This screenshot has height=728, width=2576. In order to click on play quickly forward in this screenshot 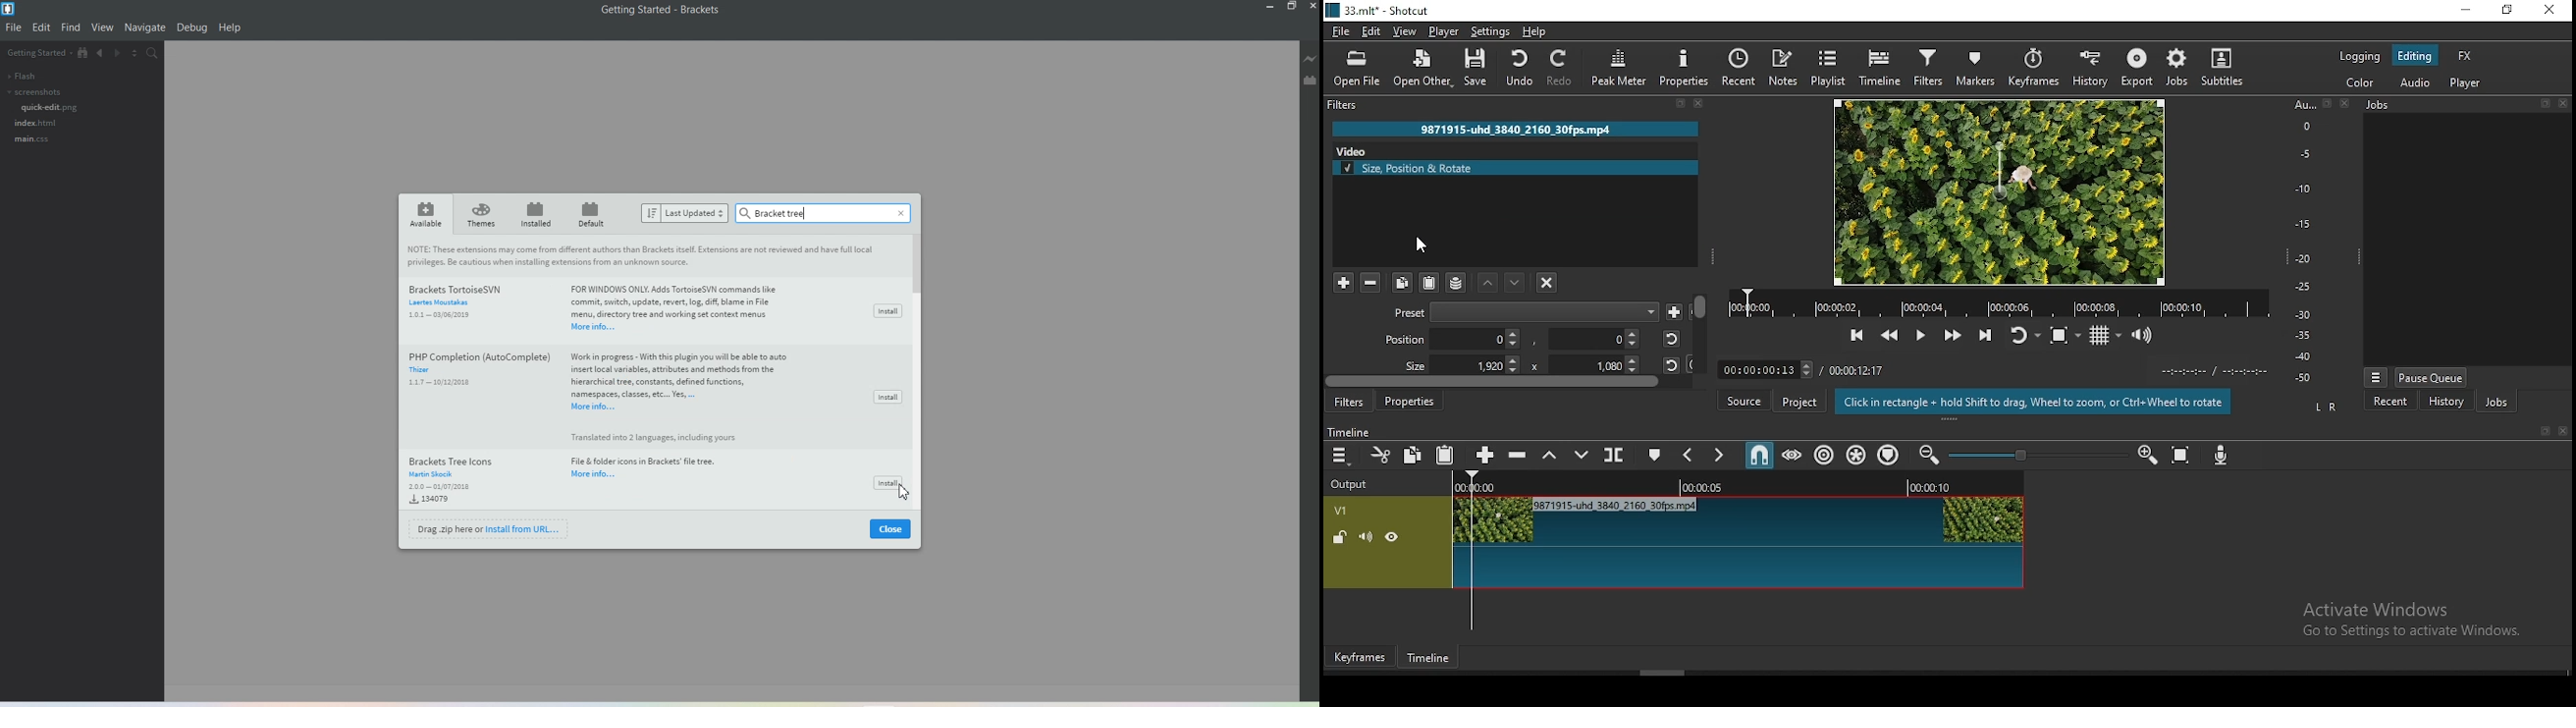, I will do `click(1955, 331)`.